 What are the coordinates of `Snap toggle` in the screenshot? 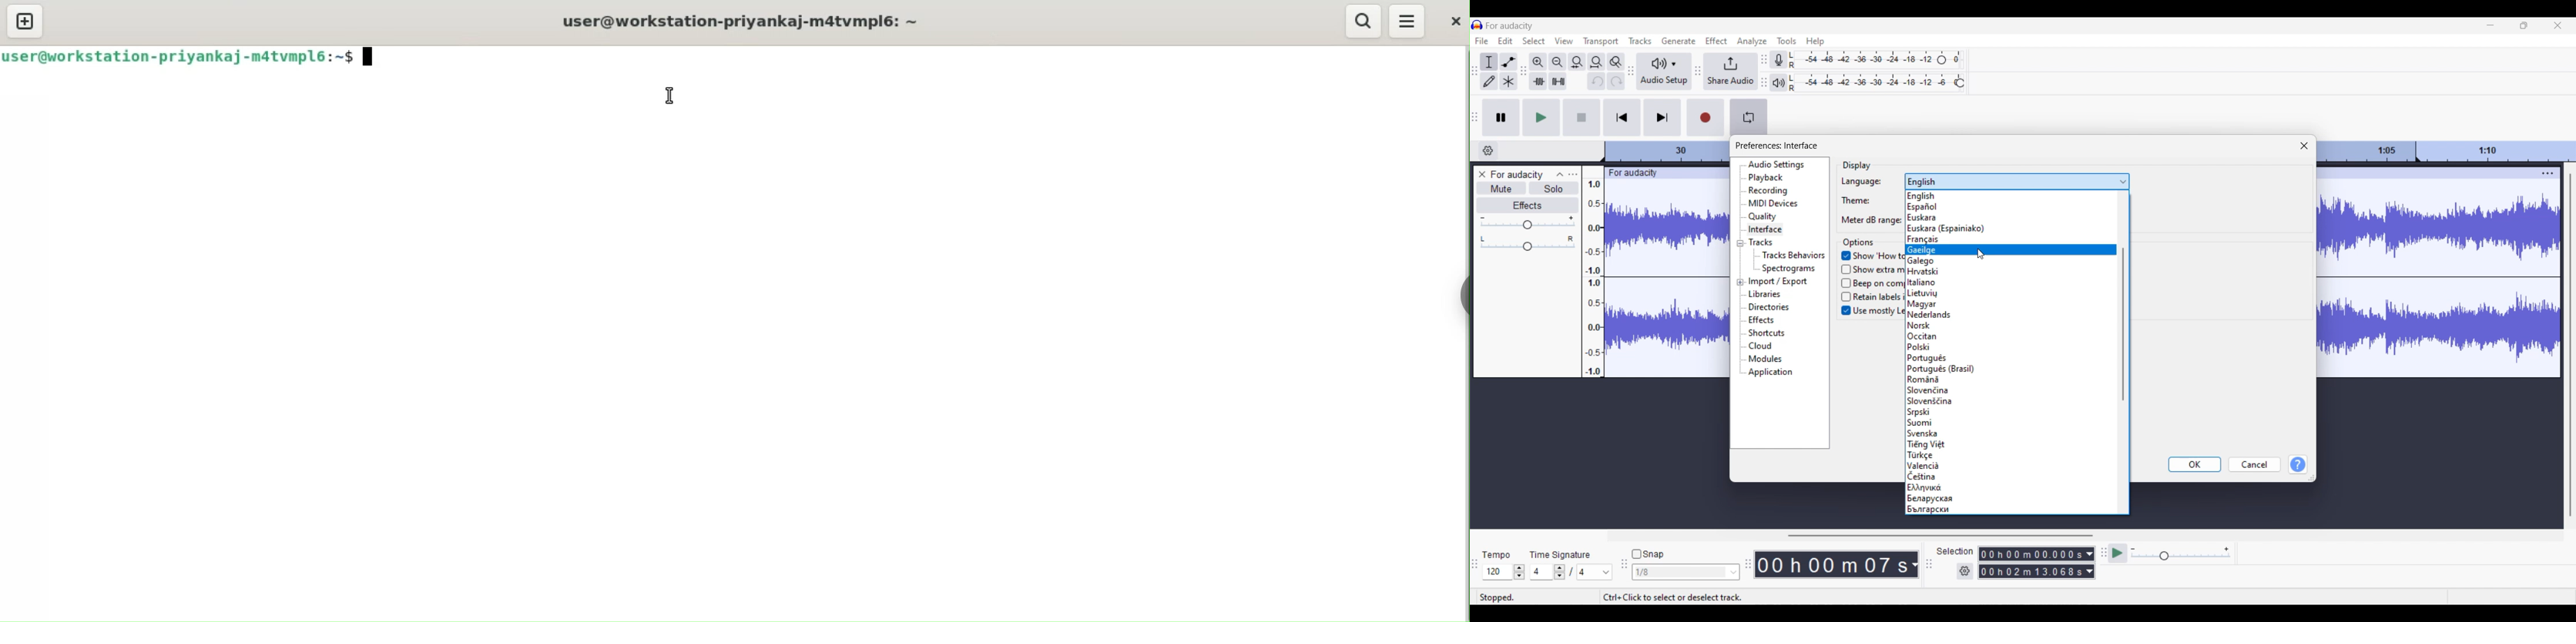 It's located at (1648, 554).